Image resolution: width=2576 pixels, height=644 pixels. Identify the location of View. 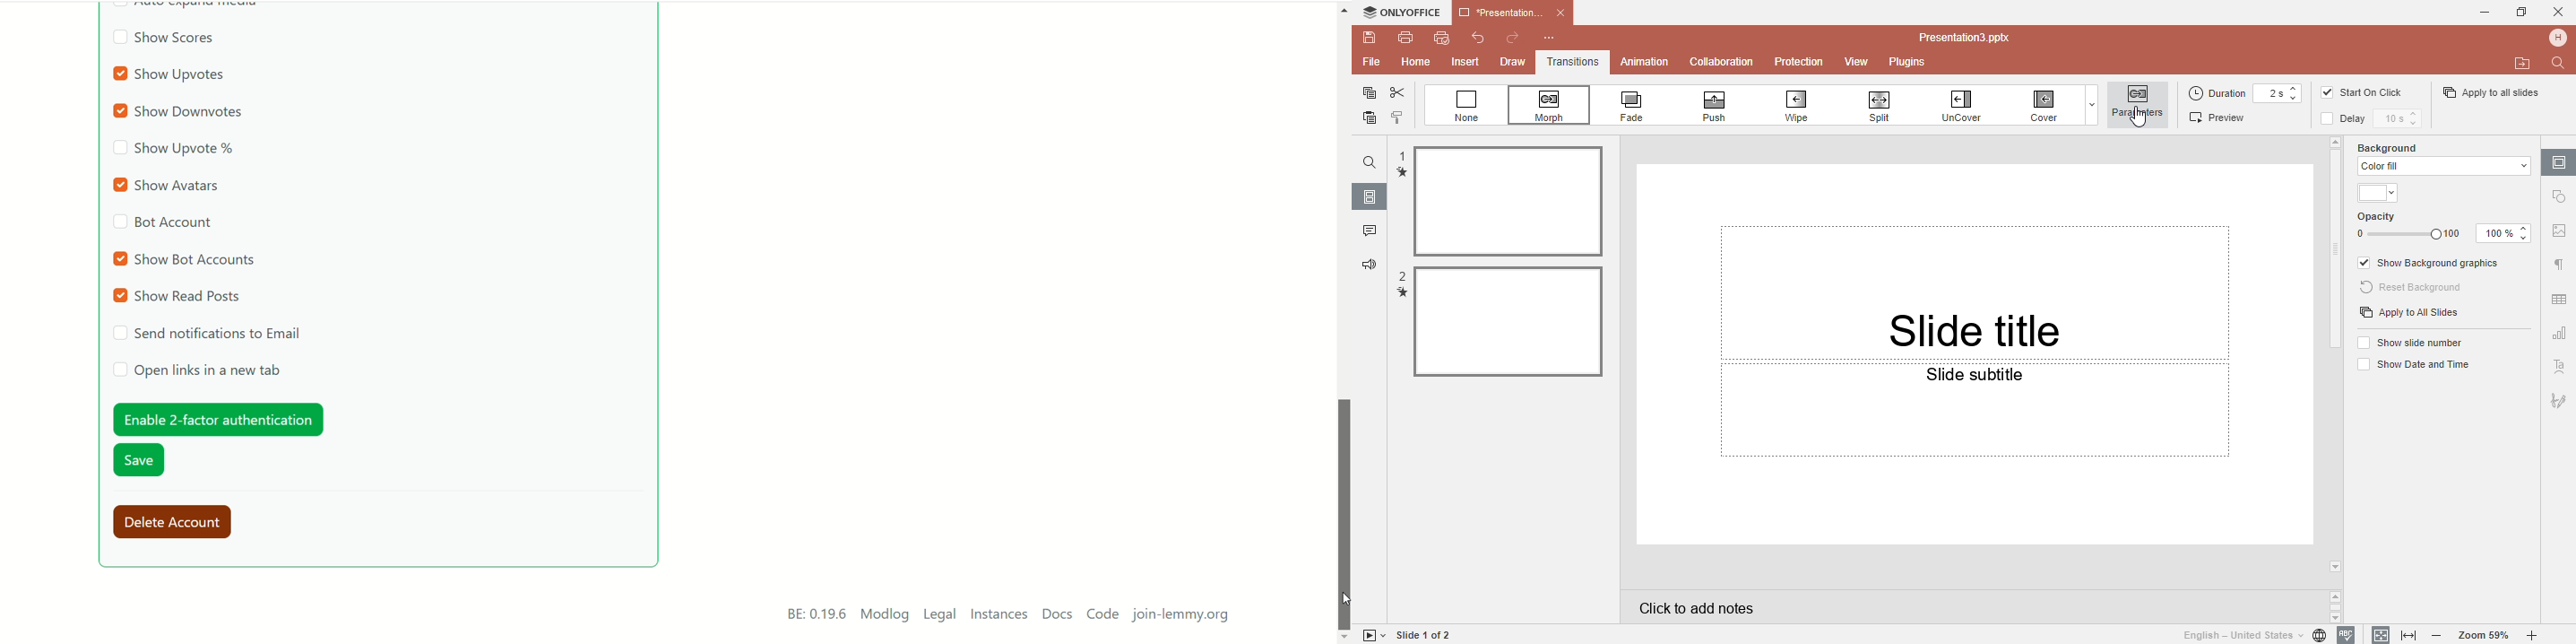
(1859, 63).